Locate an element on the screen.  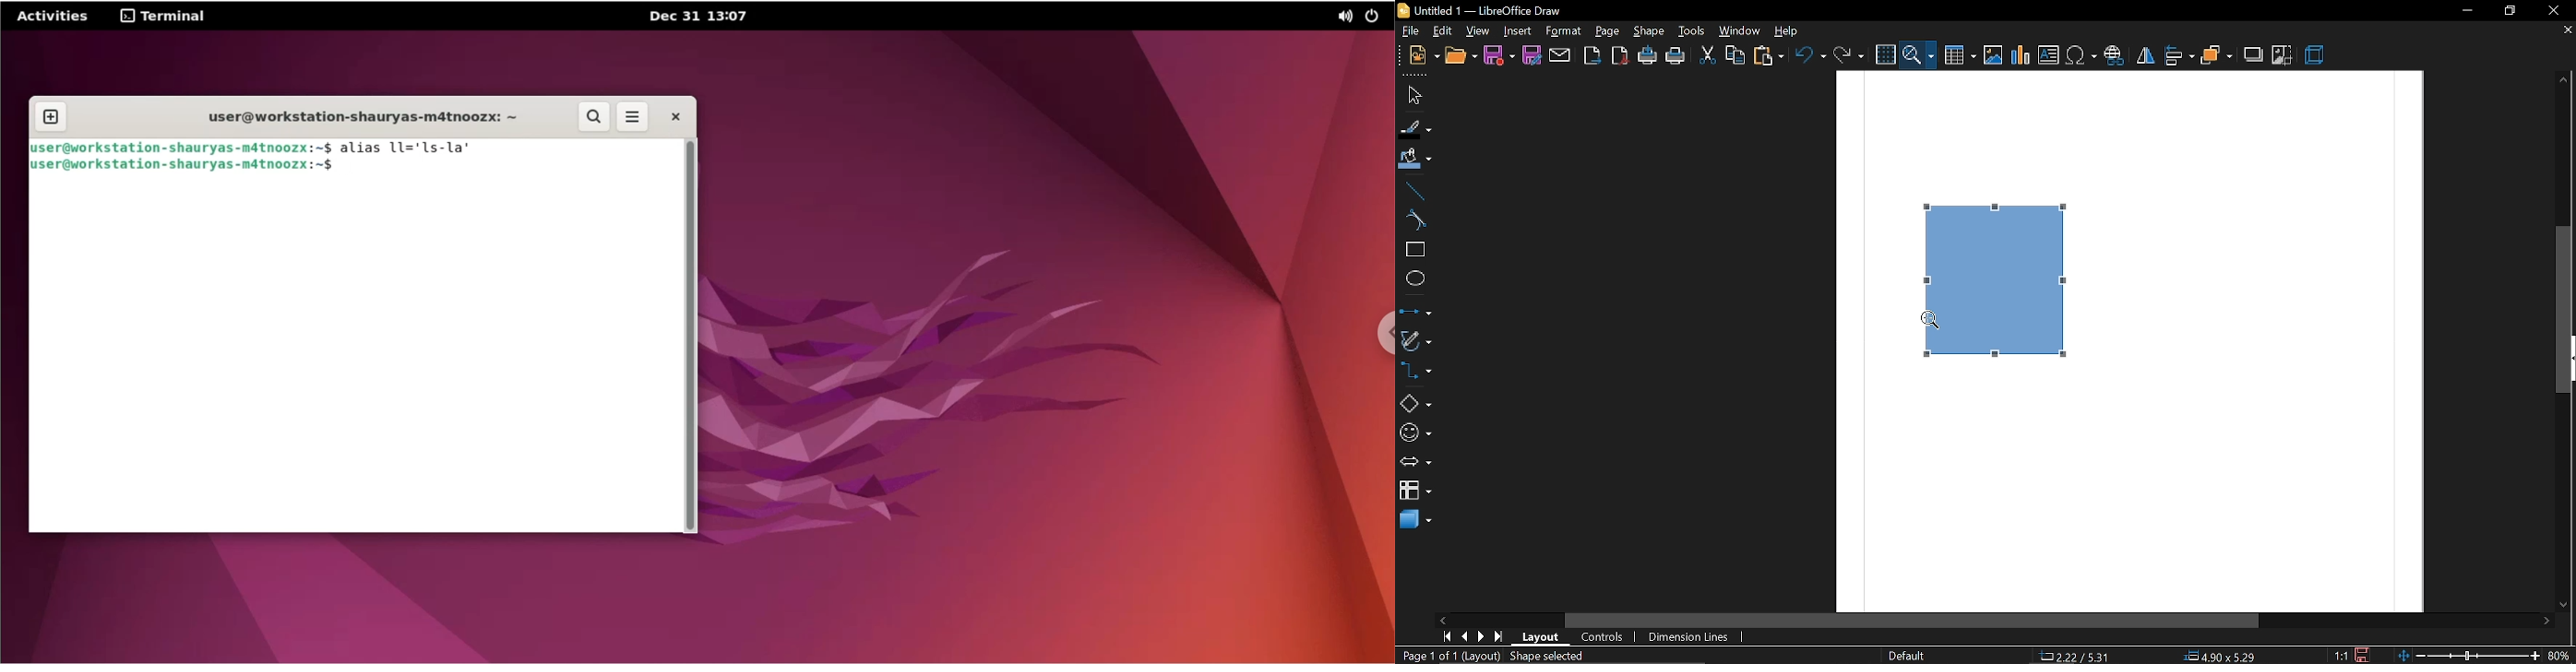
fill line is located at coordinates (1415, 129).